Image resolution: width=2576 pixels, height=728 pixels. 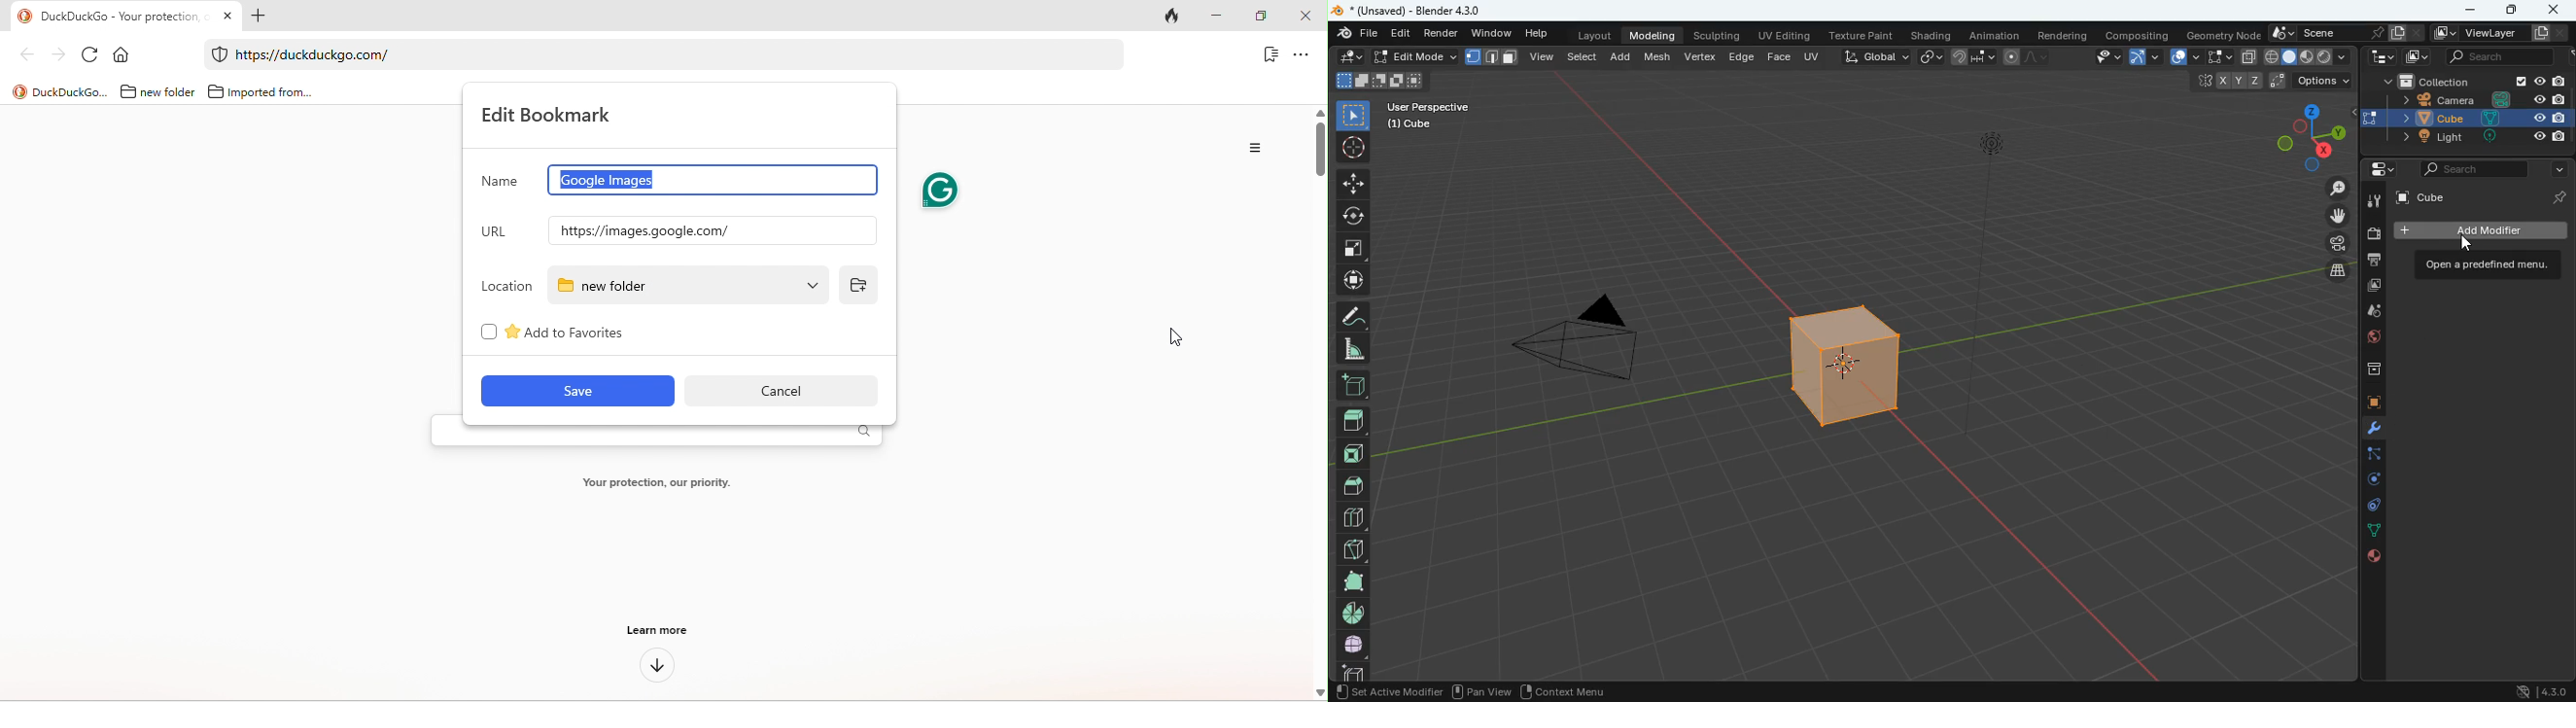 What do you see at coordinates (1493, 31) in the screenshot?
I see `window` at bounding box center [1493, 31].